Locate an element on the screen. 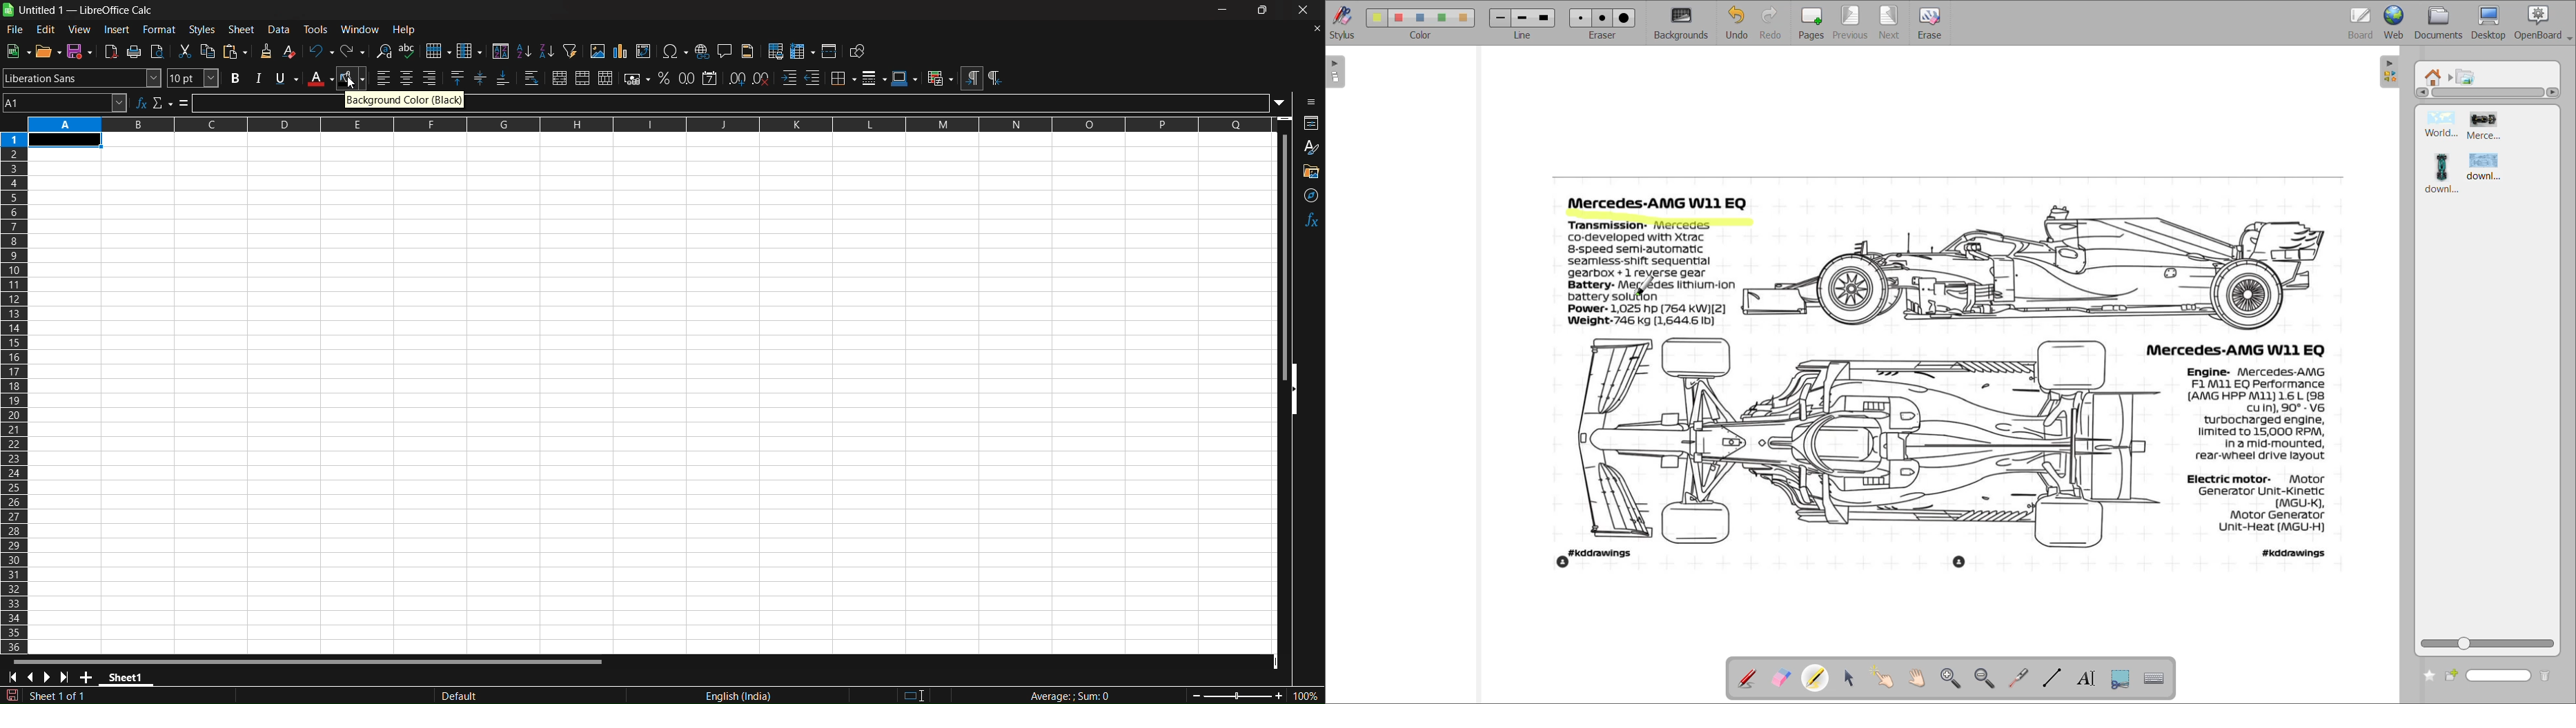  merge and center or unmerge cells depending on the current toggle state is located at coordinates (559, 78).